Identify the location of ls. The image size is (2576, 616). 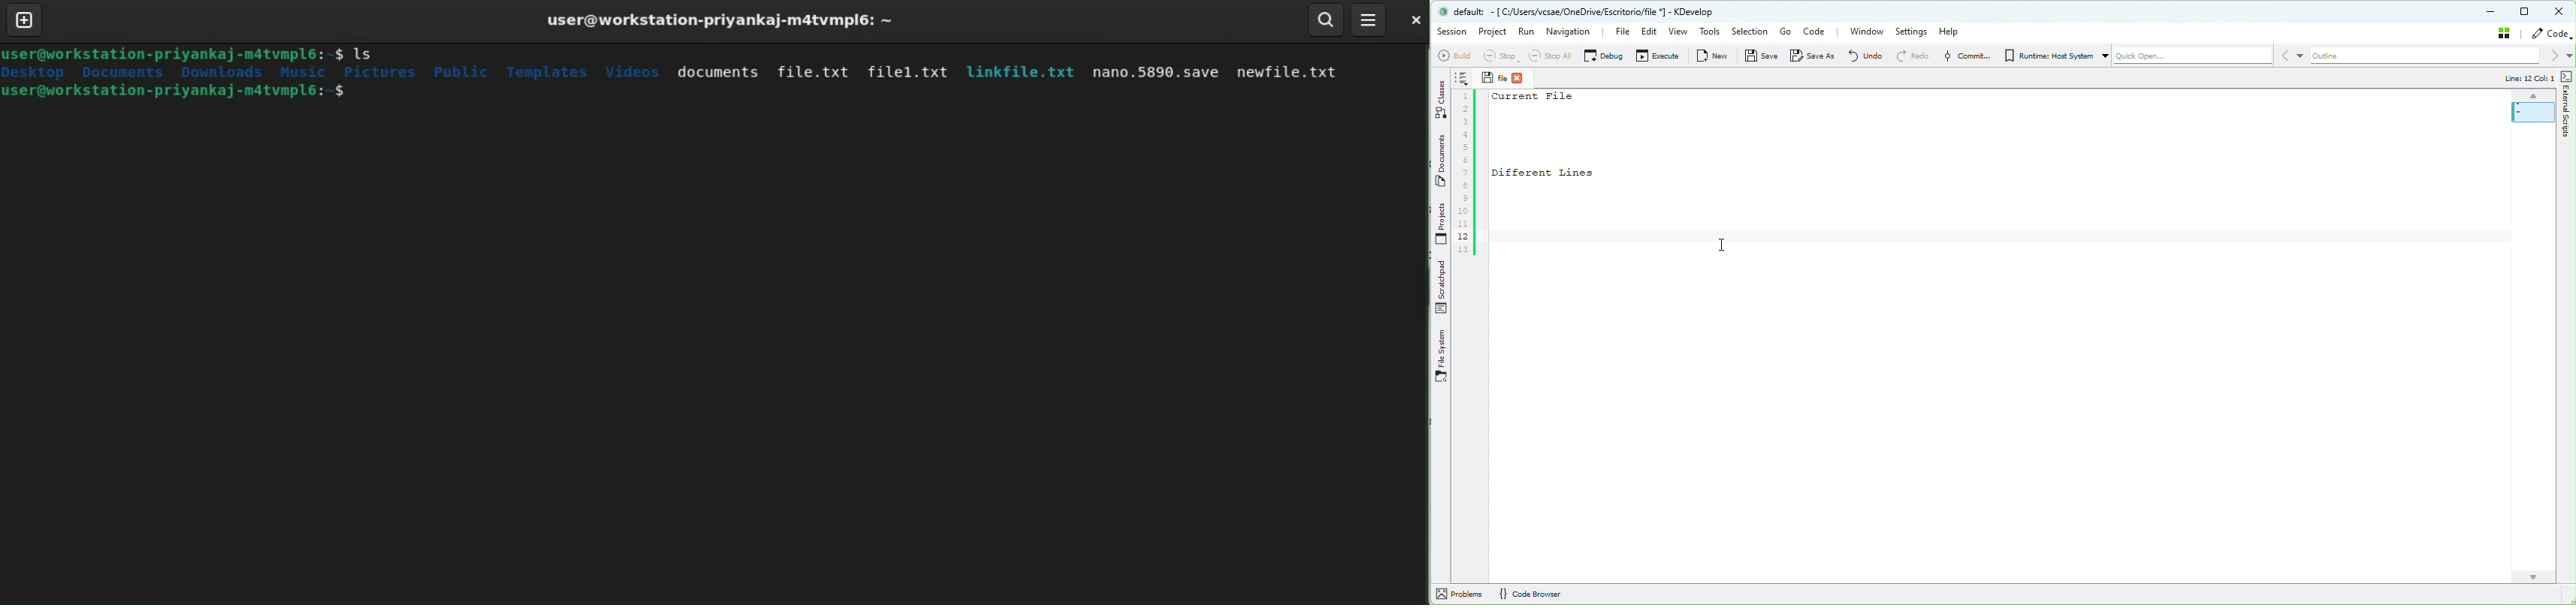
(366, 54).